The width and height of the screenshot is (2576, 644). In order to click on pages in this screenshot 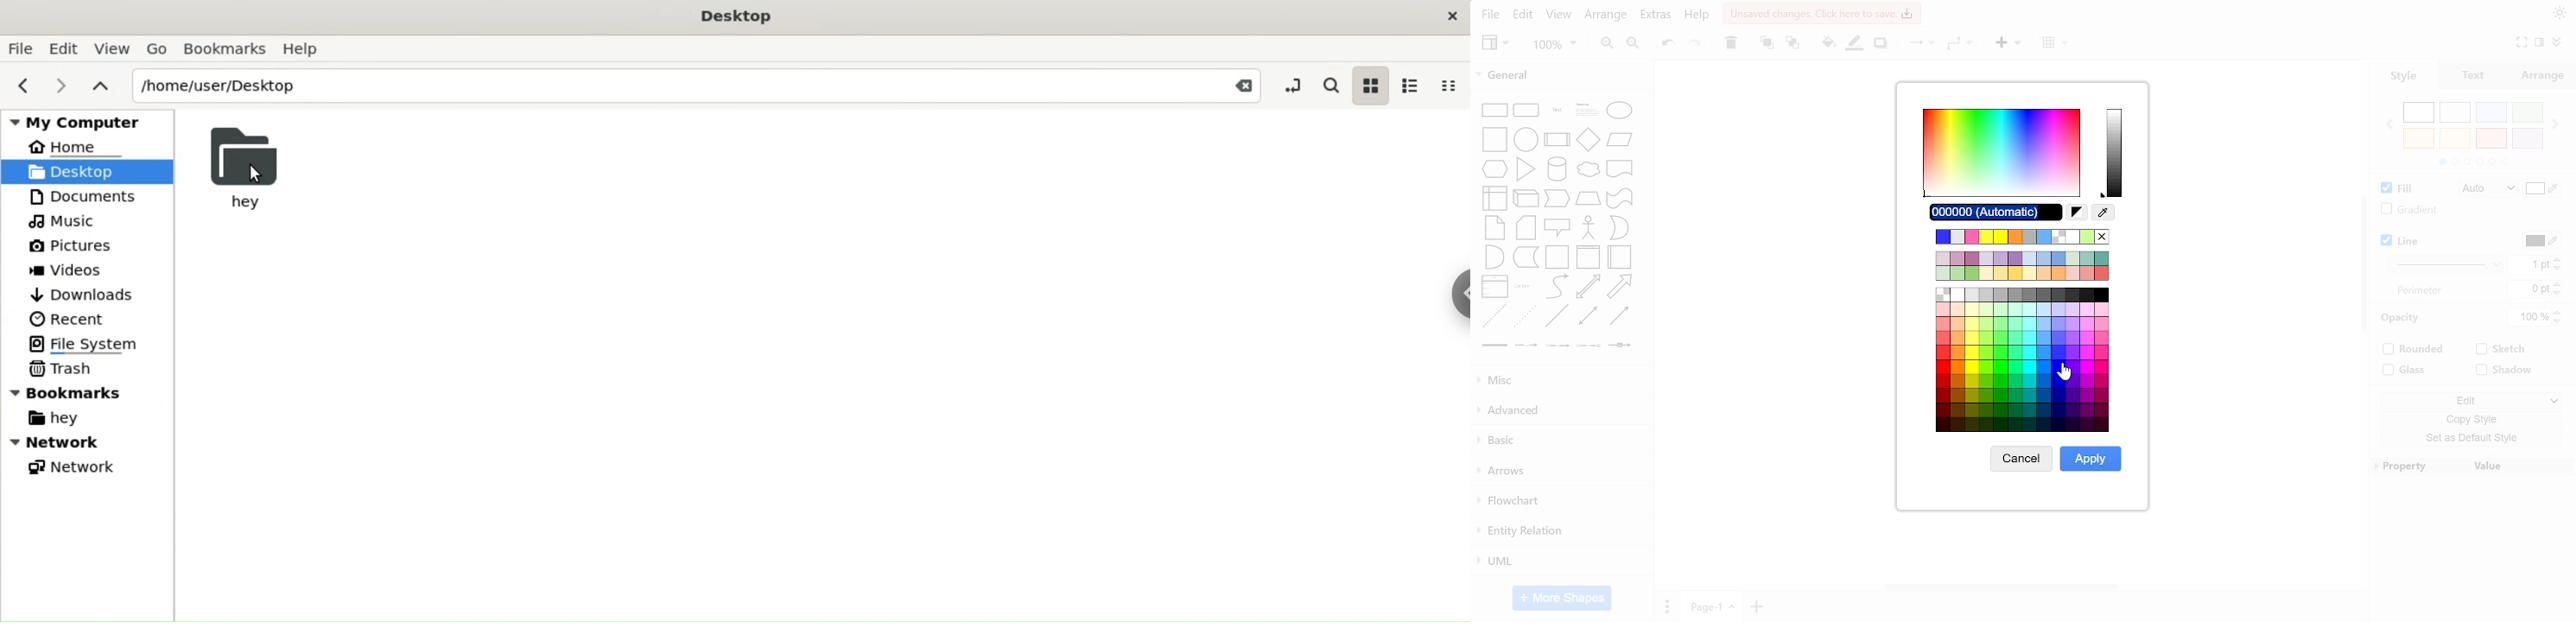, I will do `click(1666, 606)`.